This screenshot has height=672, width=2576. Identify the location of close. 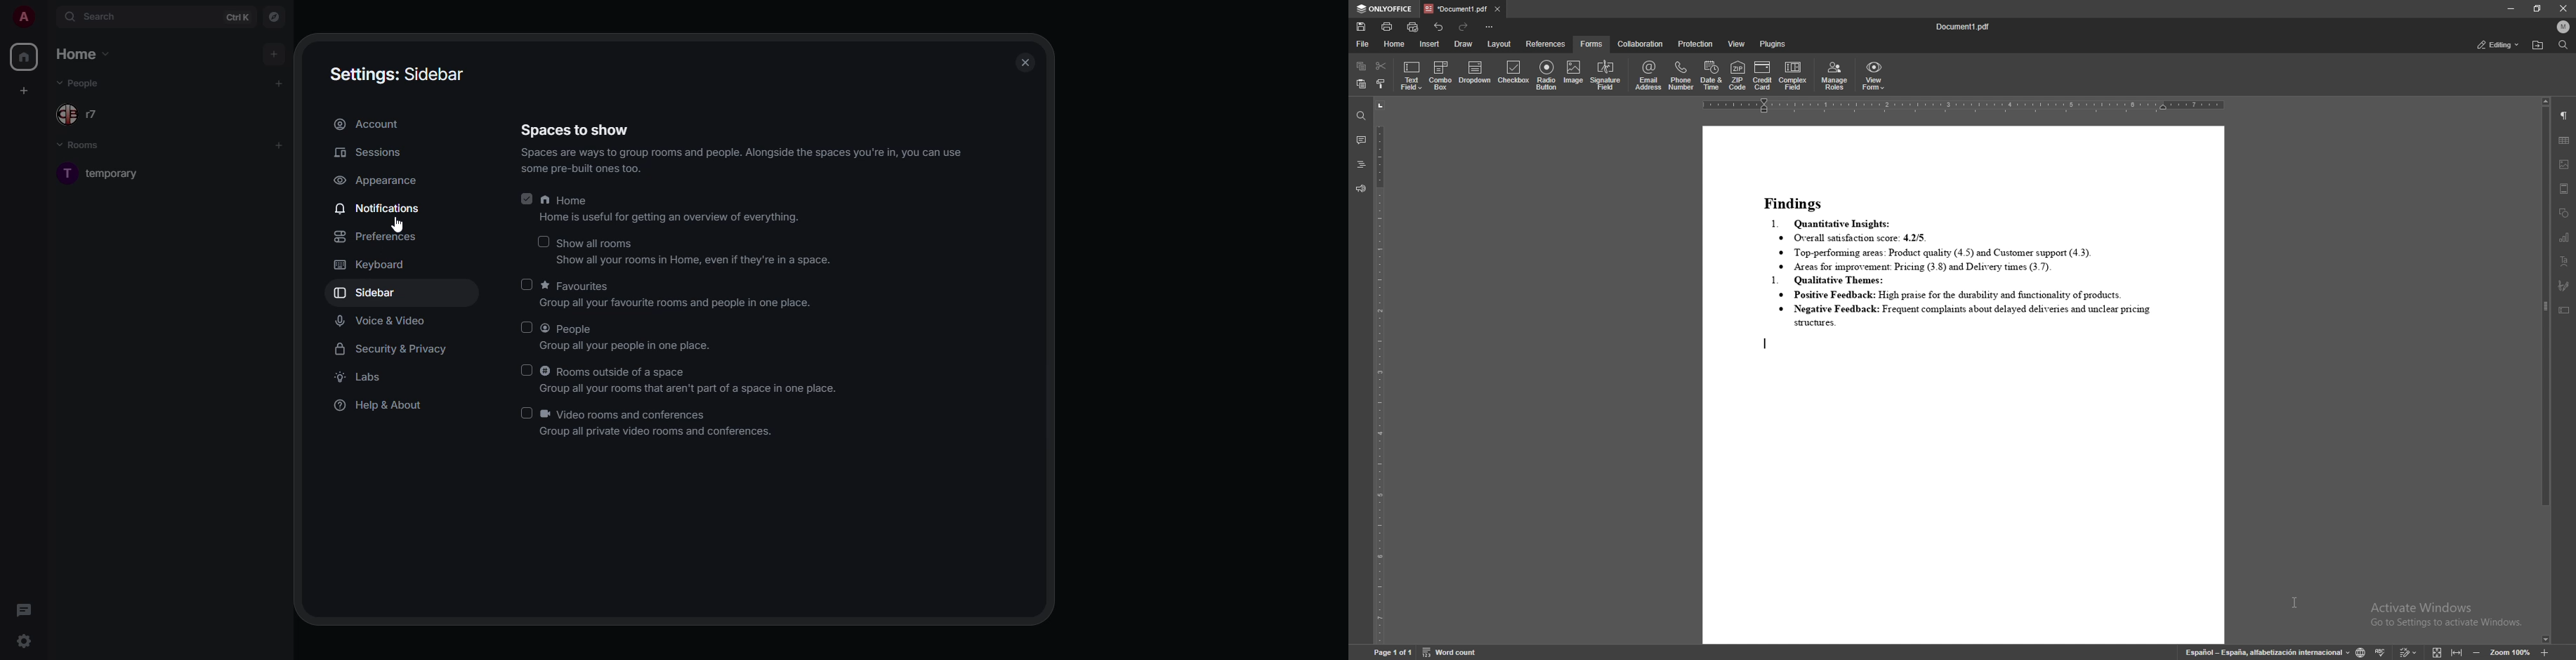
(1026, 63).